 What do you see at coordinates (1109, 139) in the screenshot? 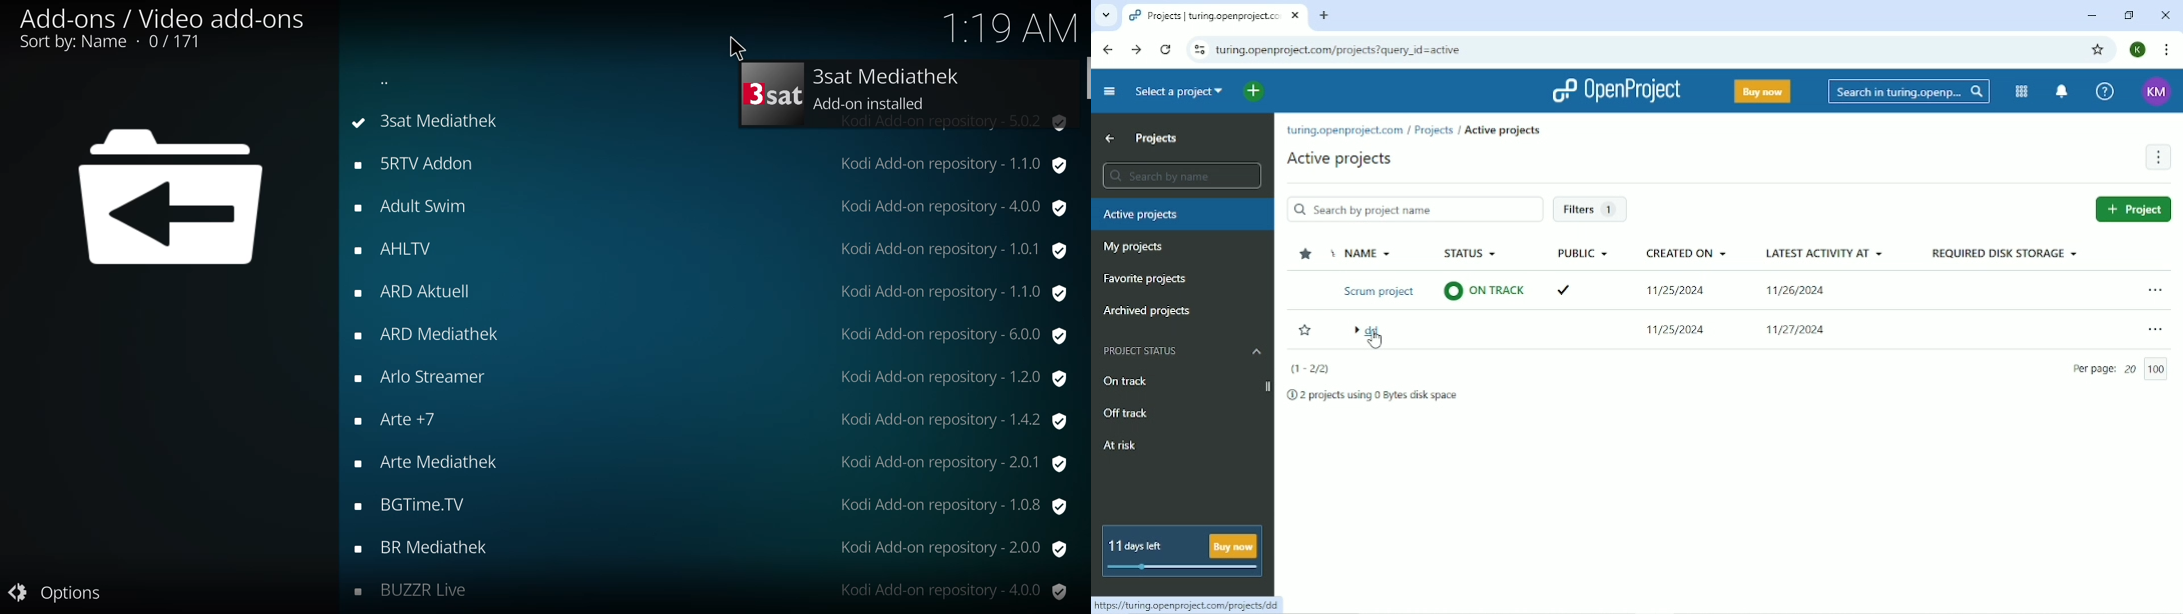
I see `Up` at bounding box center [1109, 139].